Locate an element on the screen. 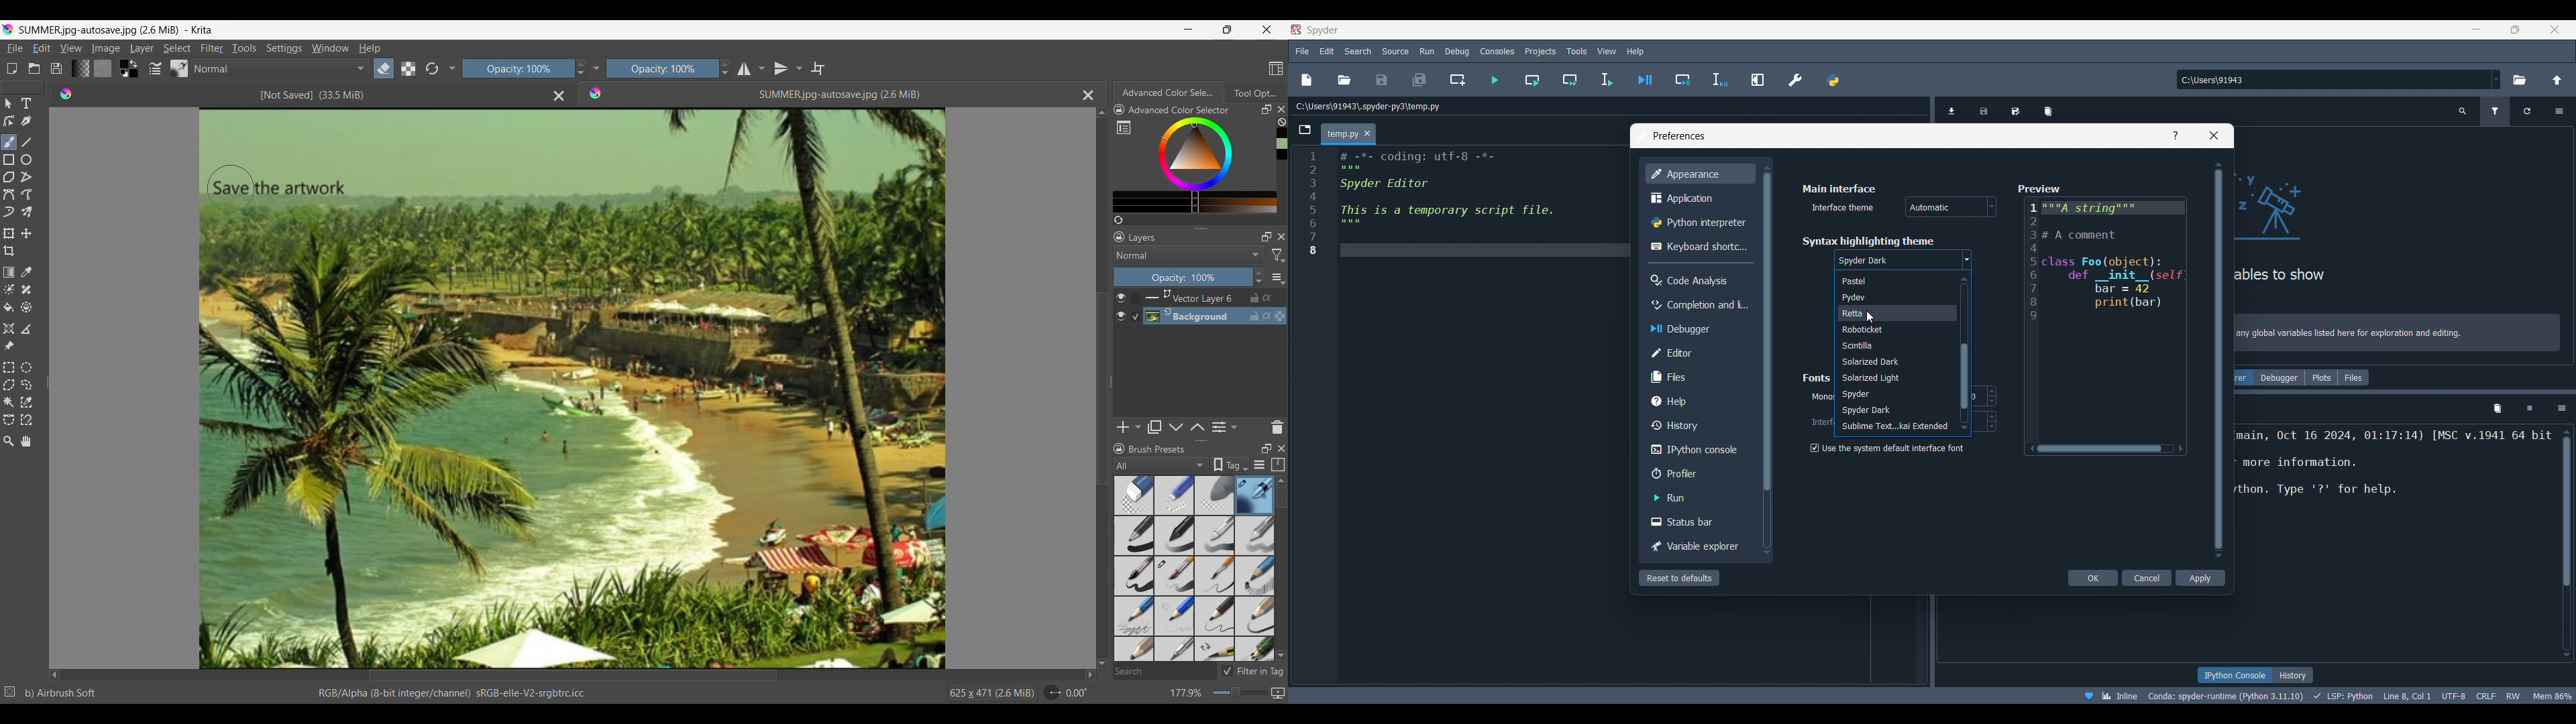 The image size is (2576, 728). cursor is located at coordinates (1870, 318).